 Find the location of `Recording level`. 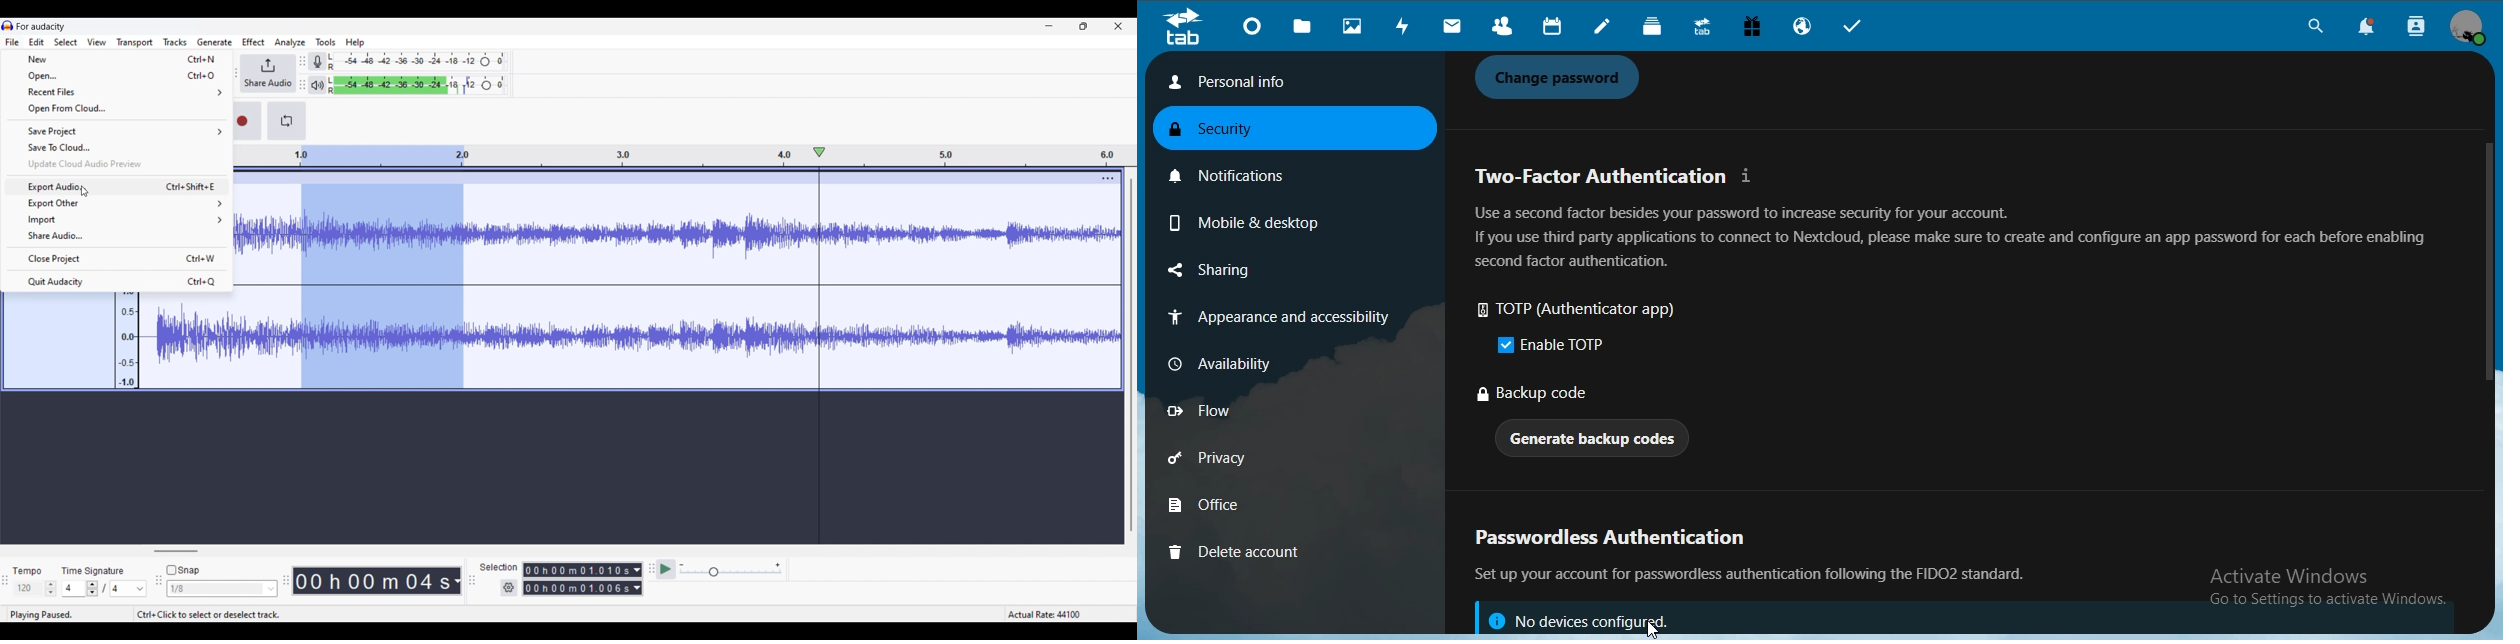

Recording level is located at coordinates (418, 62).